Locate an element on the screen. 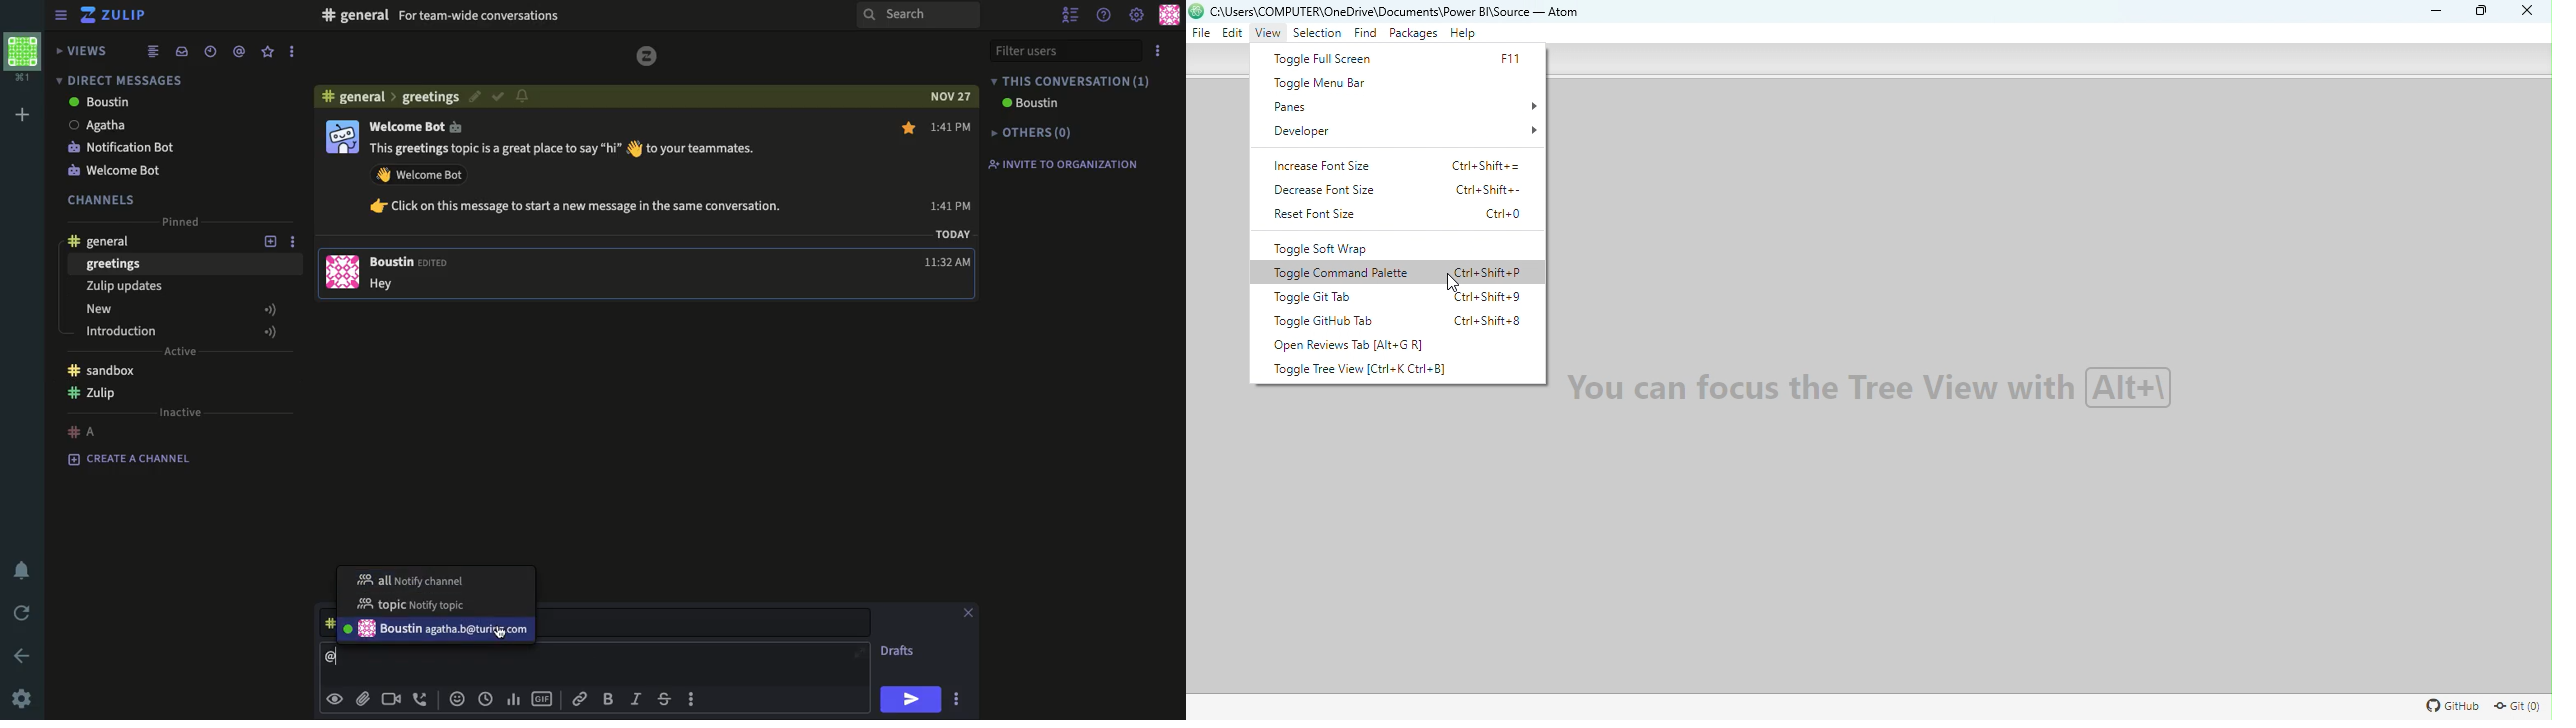 This screenshot has height=728, width=2576. 1:41 PM is located at coordinates (952, 166).